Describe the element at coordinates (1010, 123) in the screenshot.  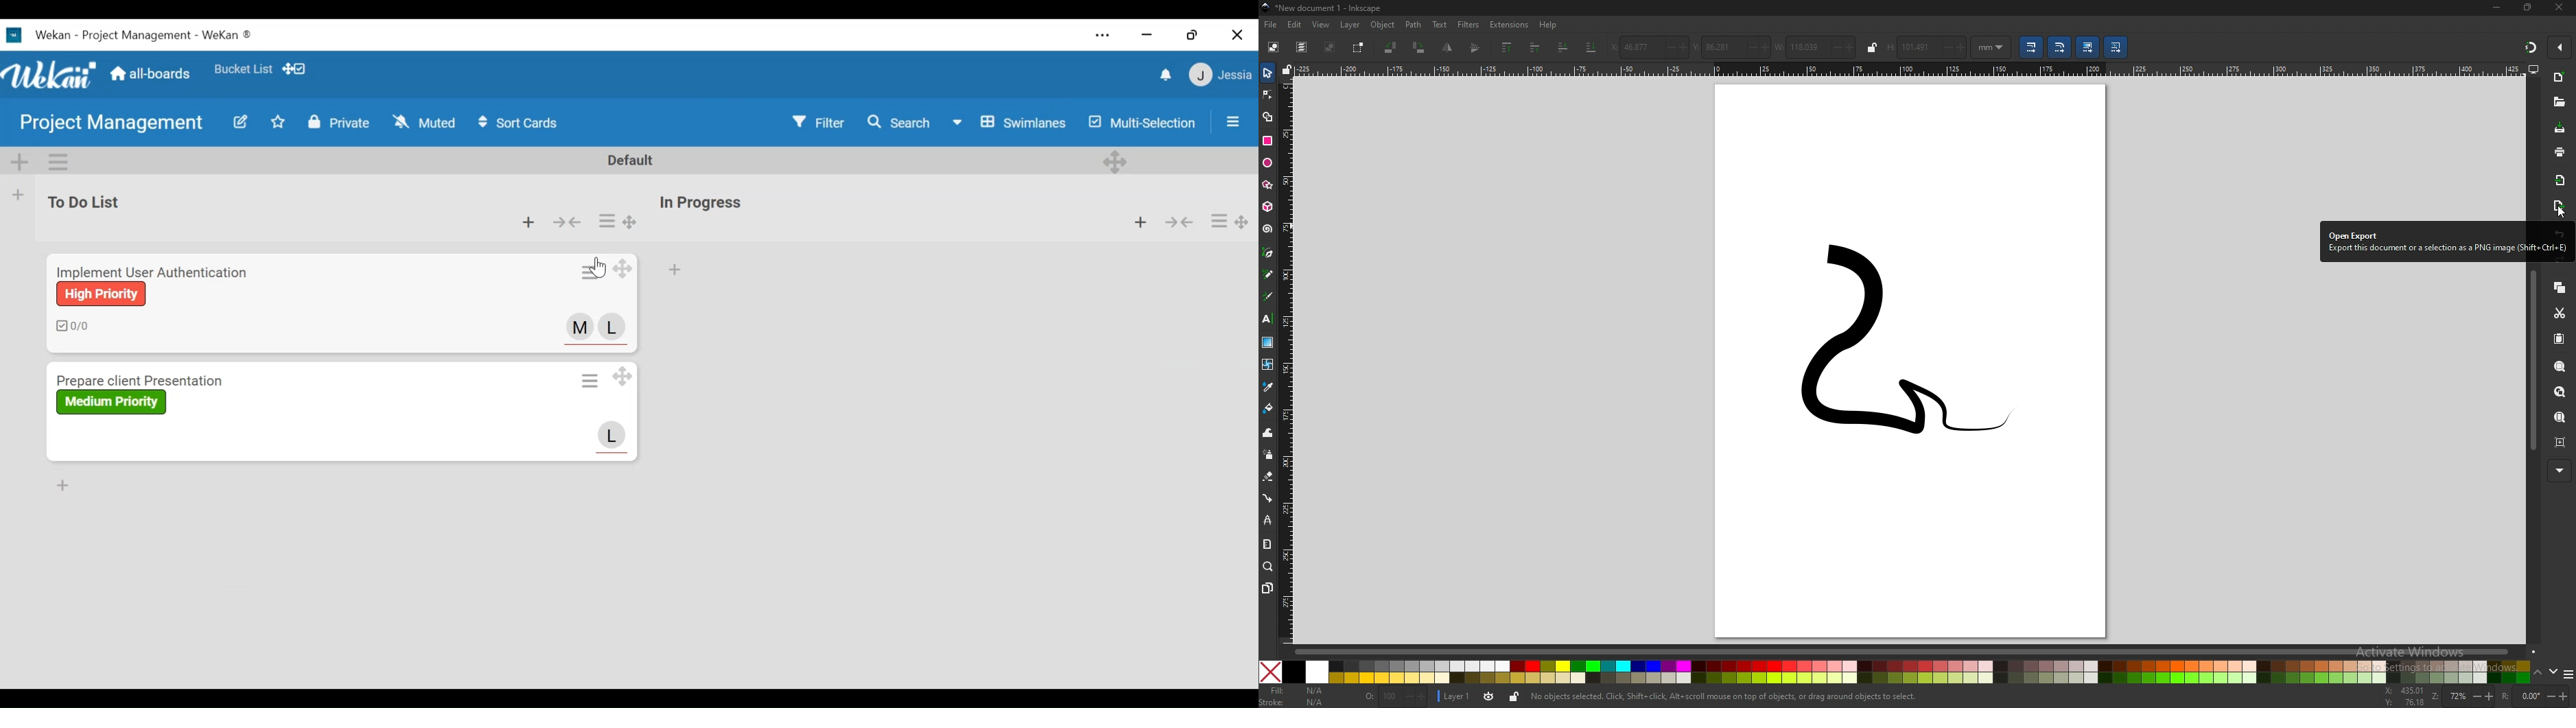
I see `Swimlanes` at that location.